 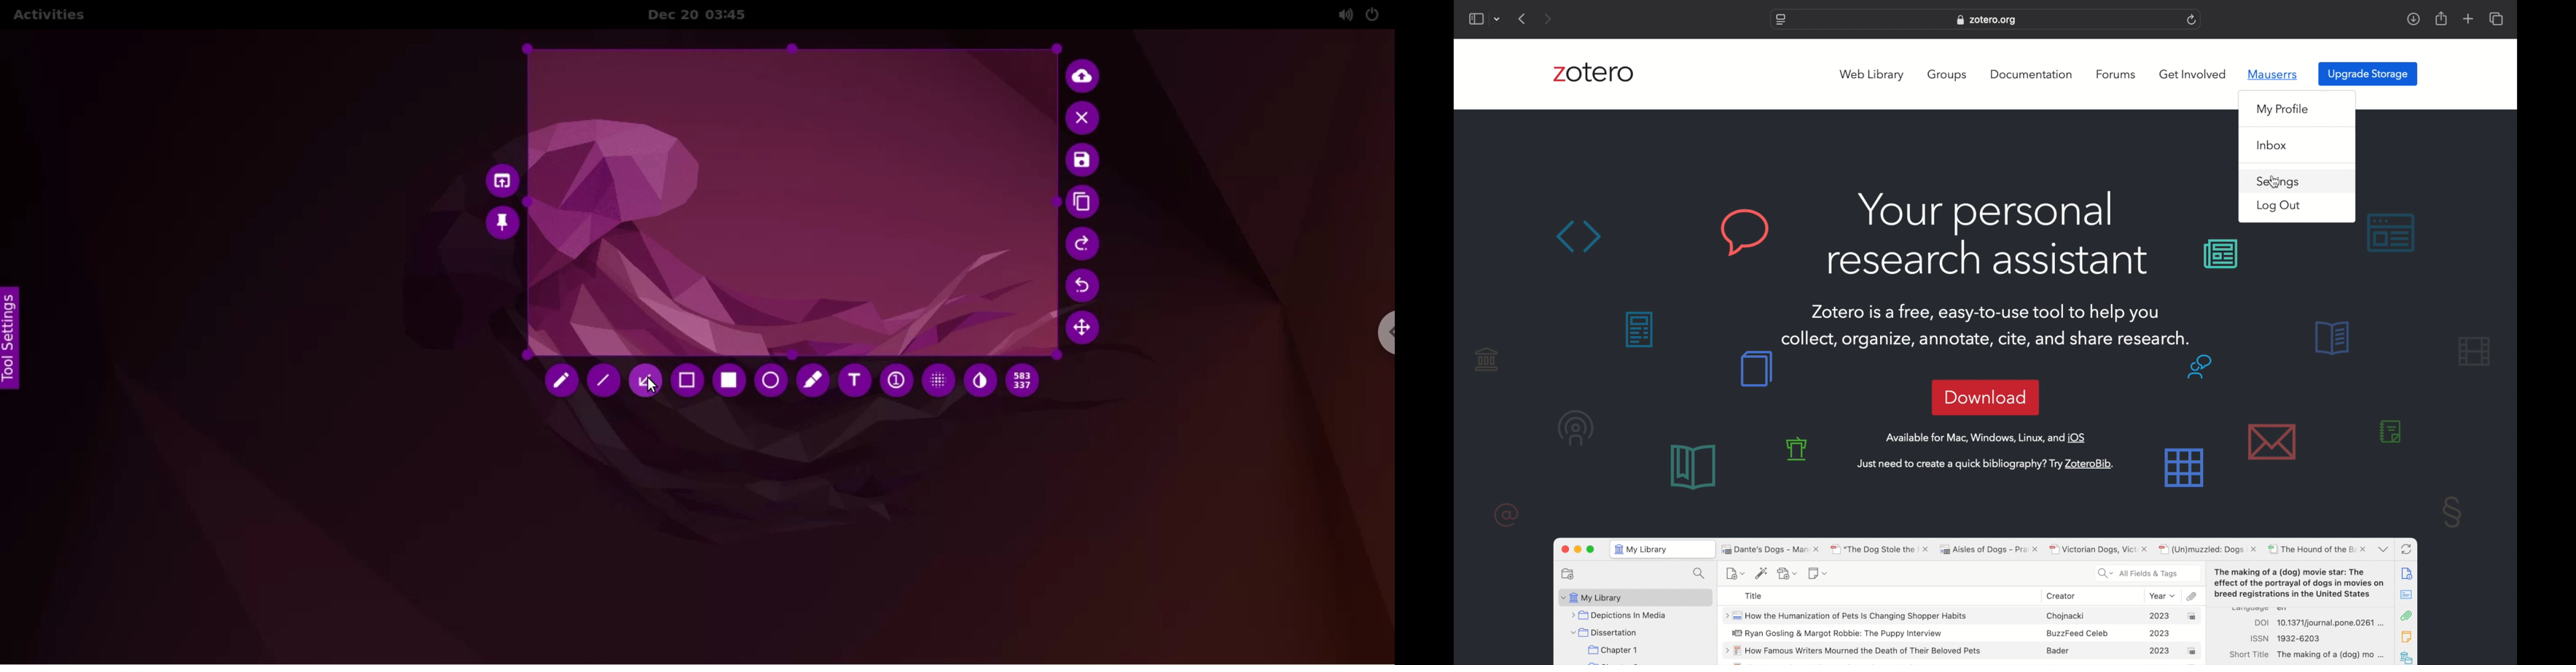 What do you see at coordinates (1779, 20) in the screenshot?
I see `website settings` at bounding box center [1779, 20].